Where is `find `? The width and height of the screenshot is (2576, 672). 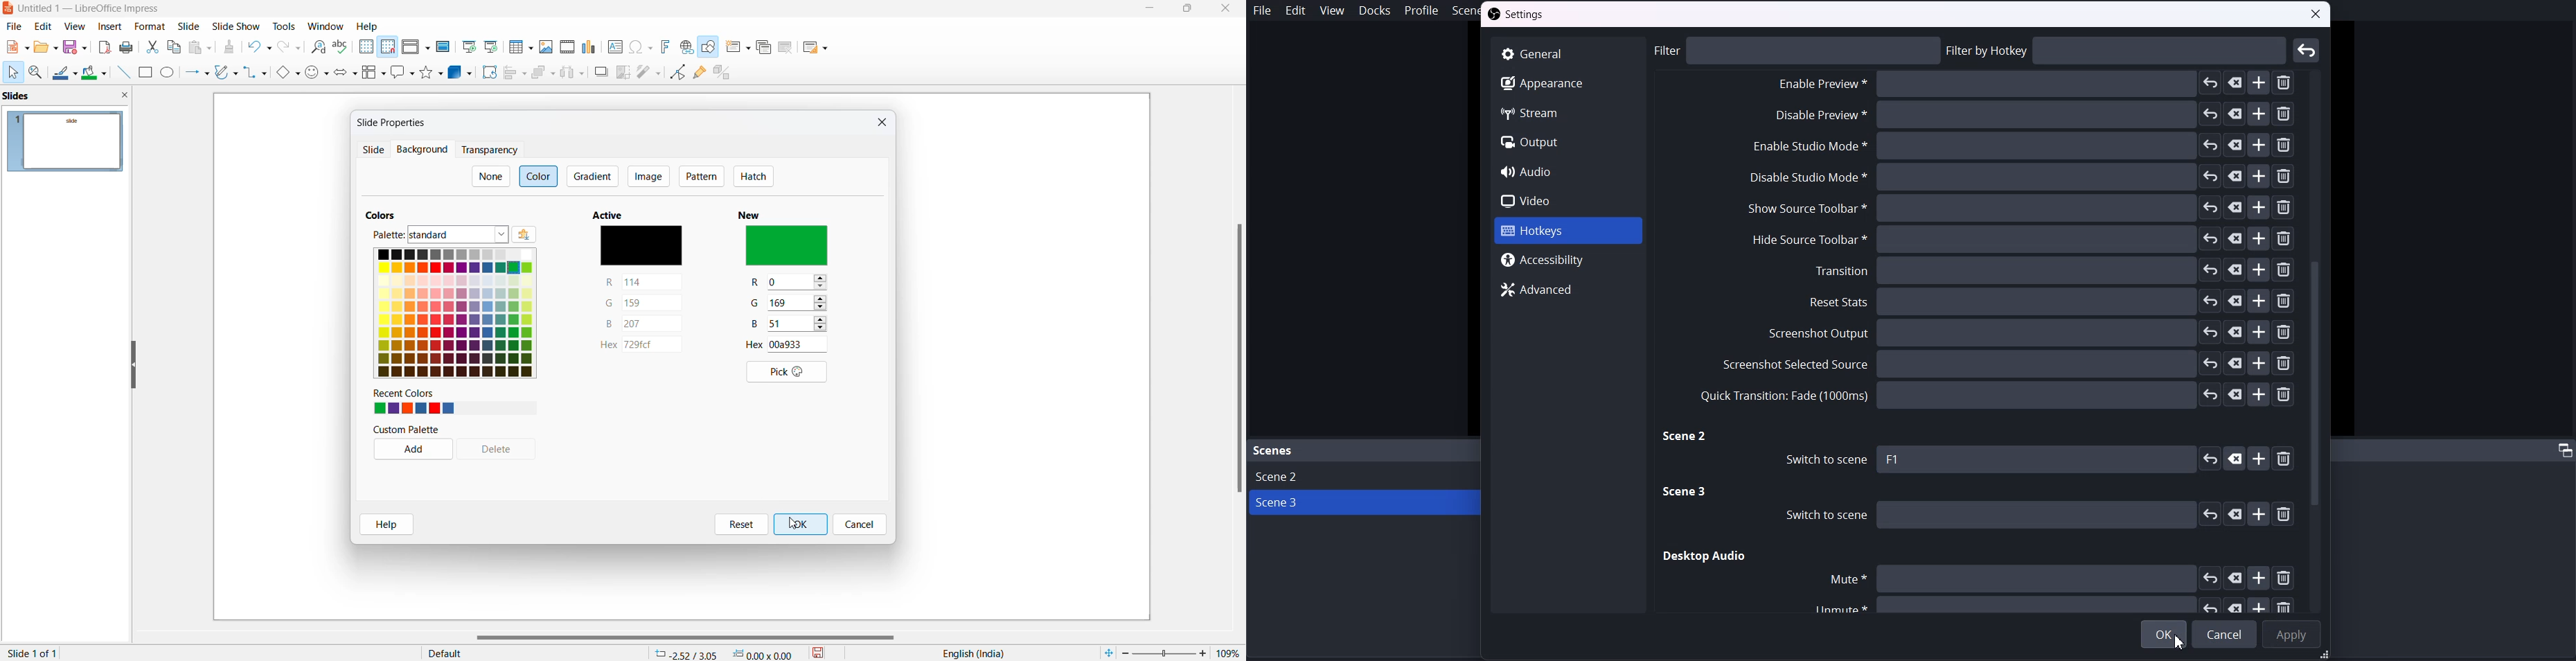
find  is located at coordinates (319, 47).